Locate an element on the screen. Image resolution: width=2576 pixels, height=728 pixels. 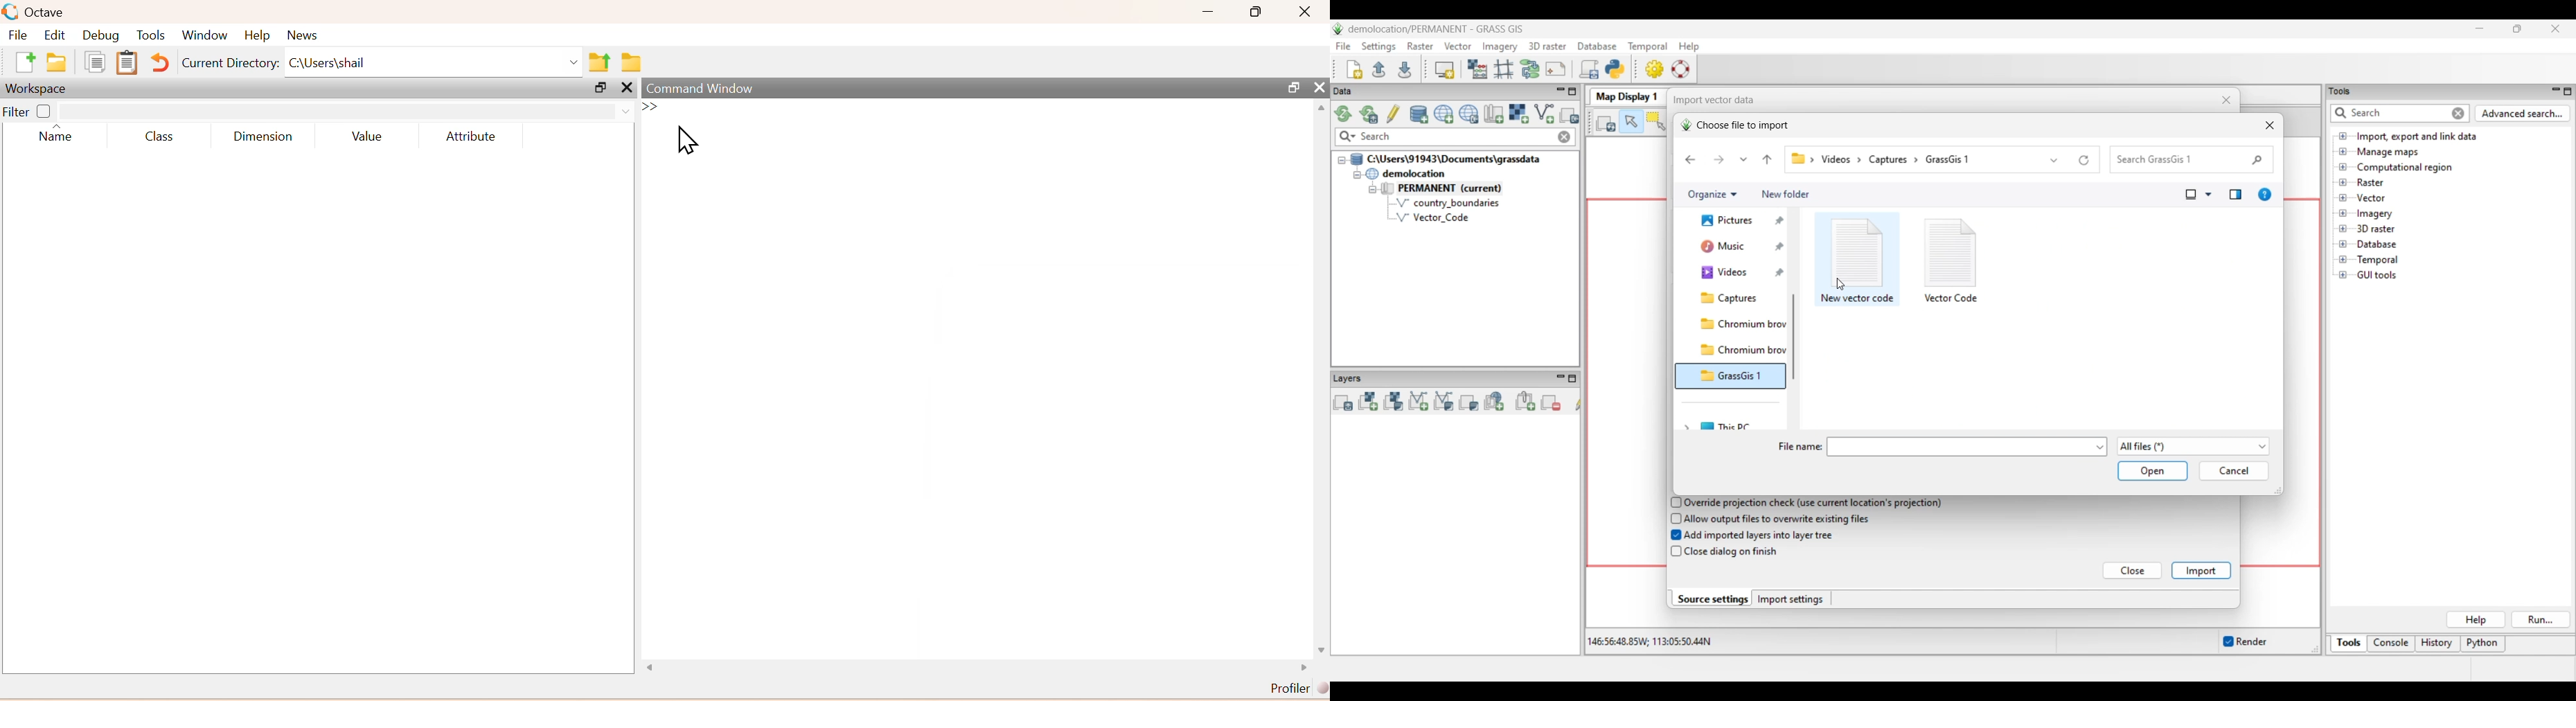
scroll up is located at coordinates (1320, 109).